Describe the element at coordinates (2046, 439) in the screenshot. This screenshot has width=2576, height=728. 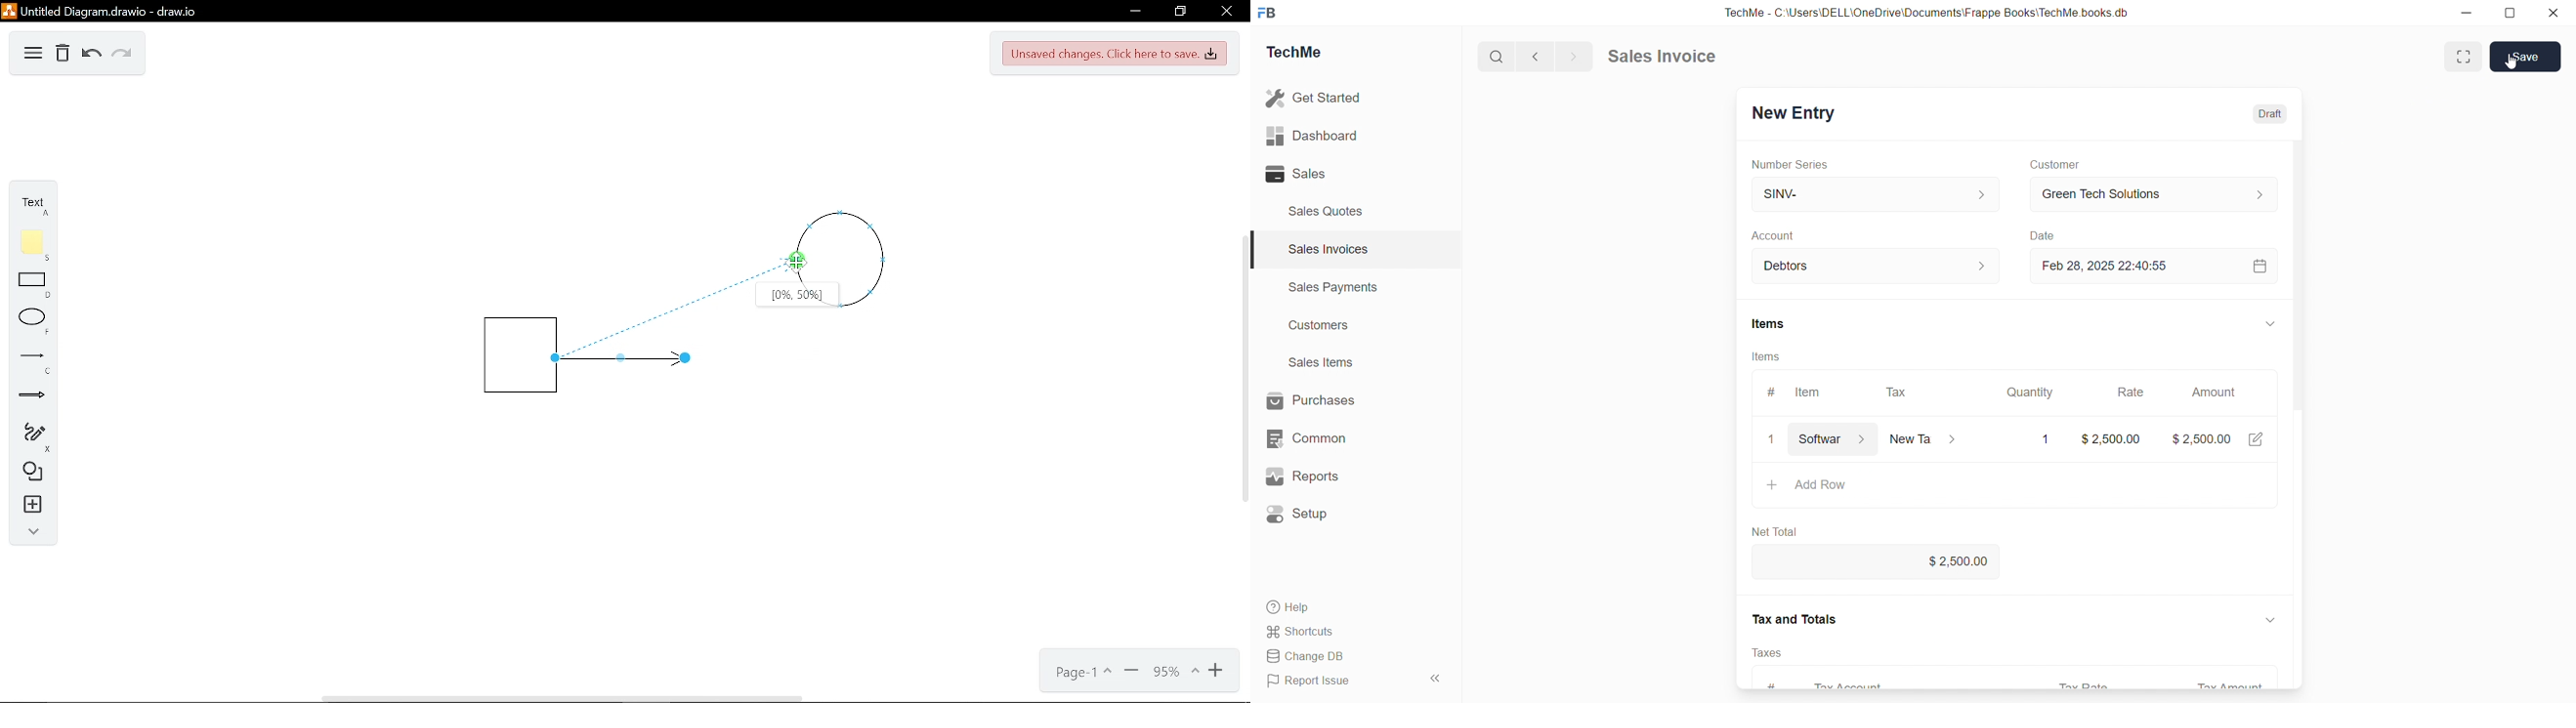
I see `1` at that location.